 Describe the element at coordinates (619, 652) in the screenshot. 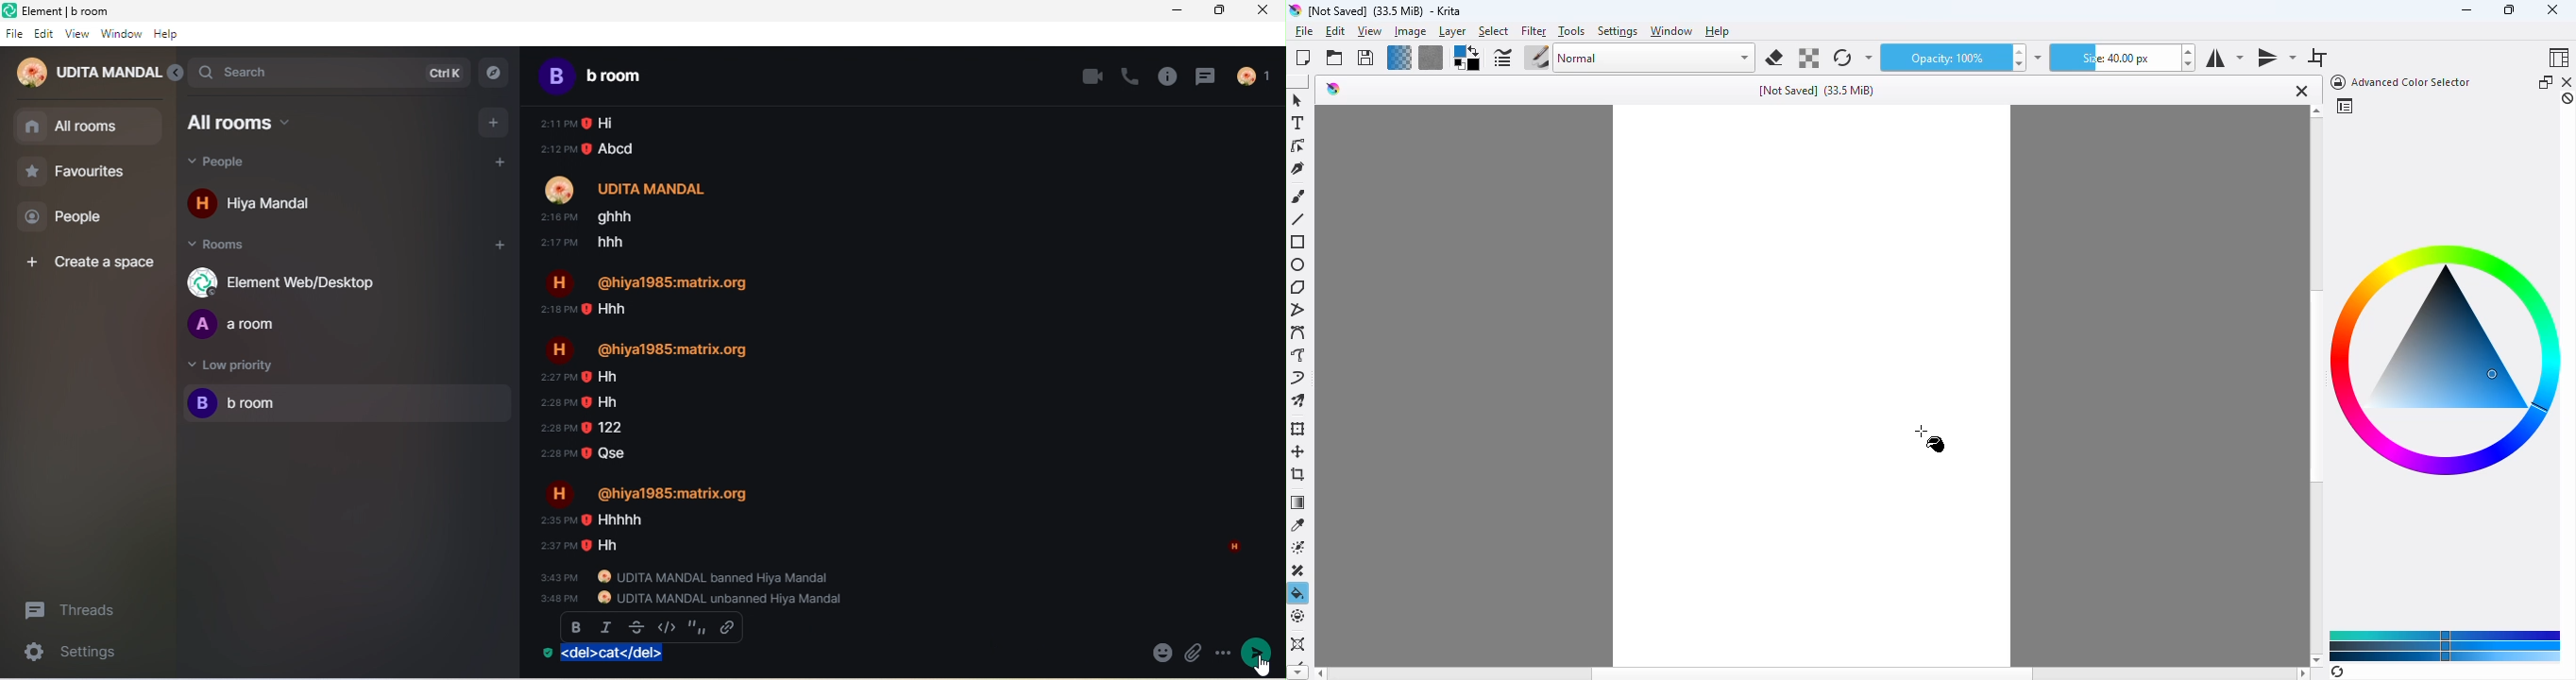

I see `strickthrough applied` at that location.